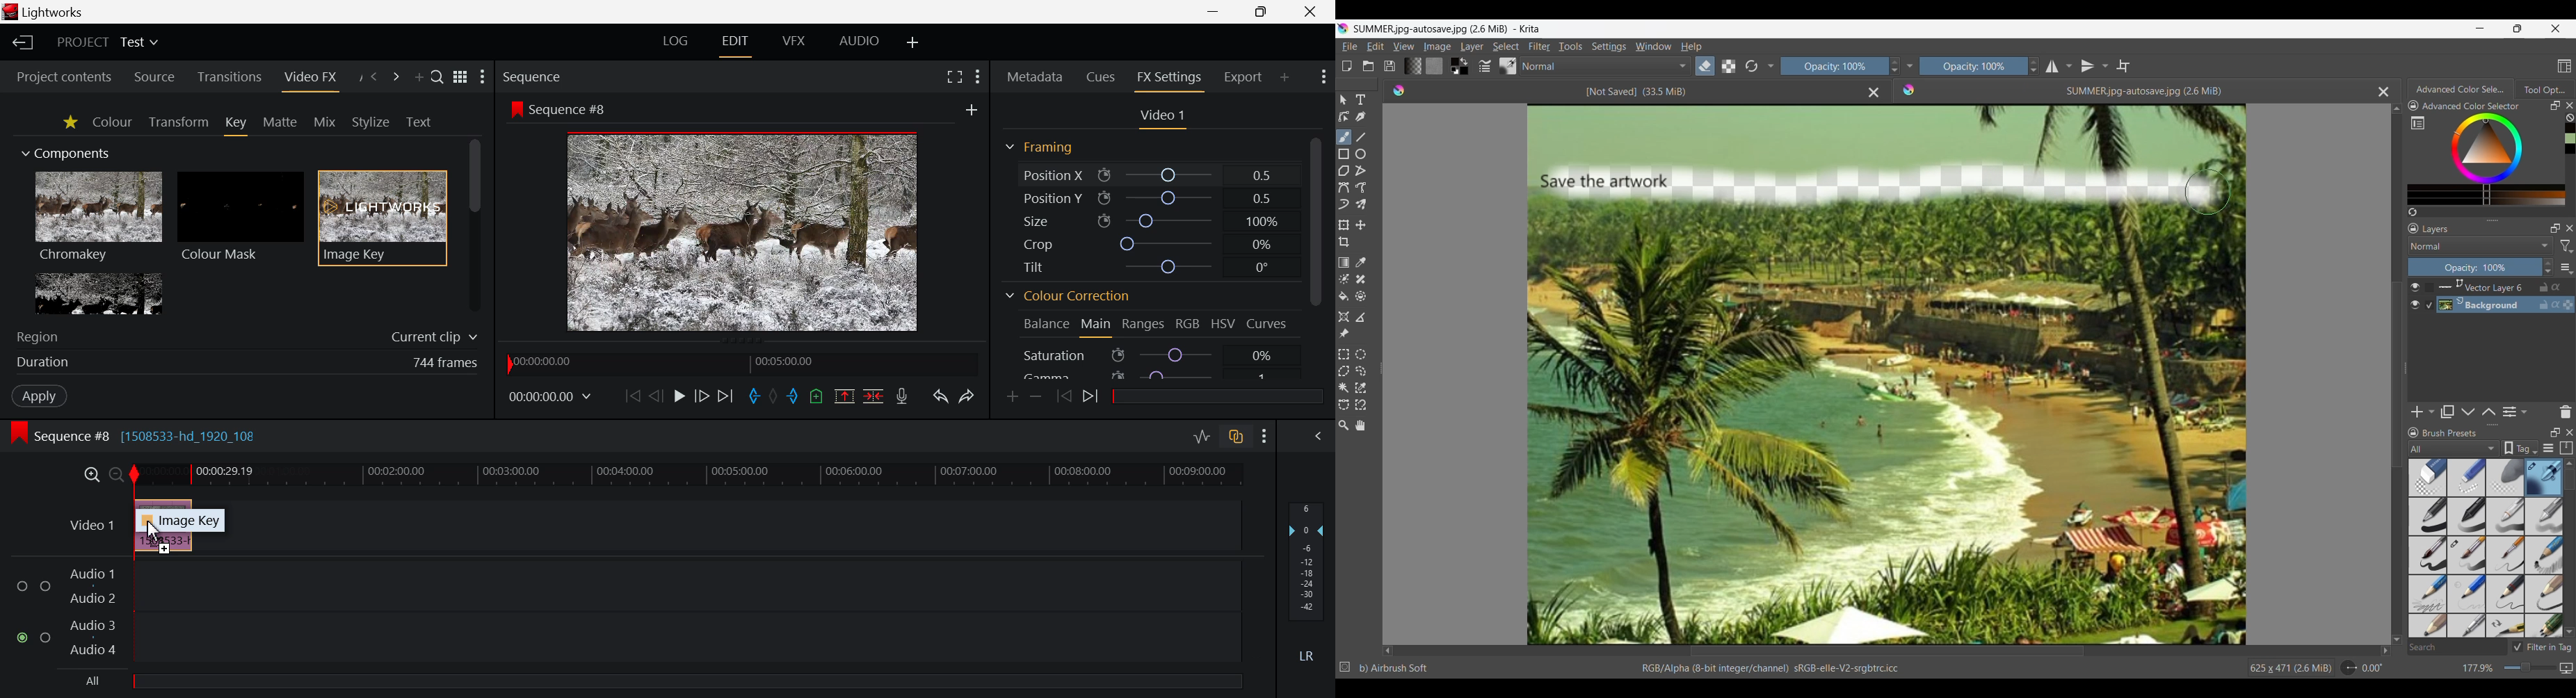 The width and height of the screenshot is (2576, 700). Describe the element at coordinates (38, 336) in the screenshot. I see `Region` at that location.